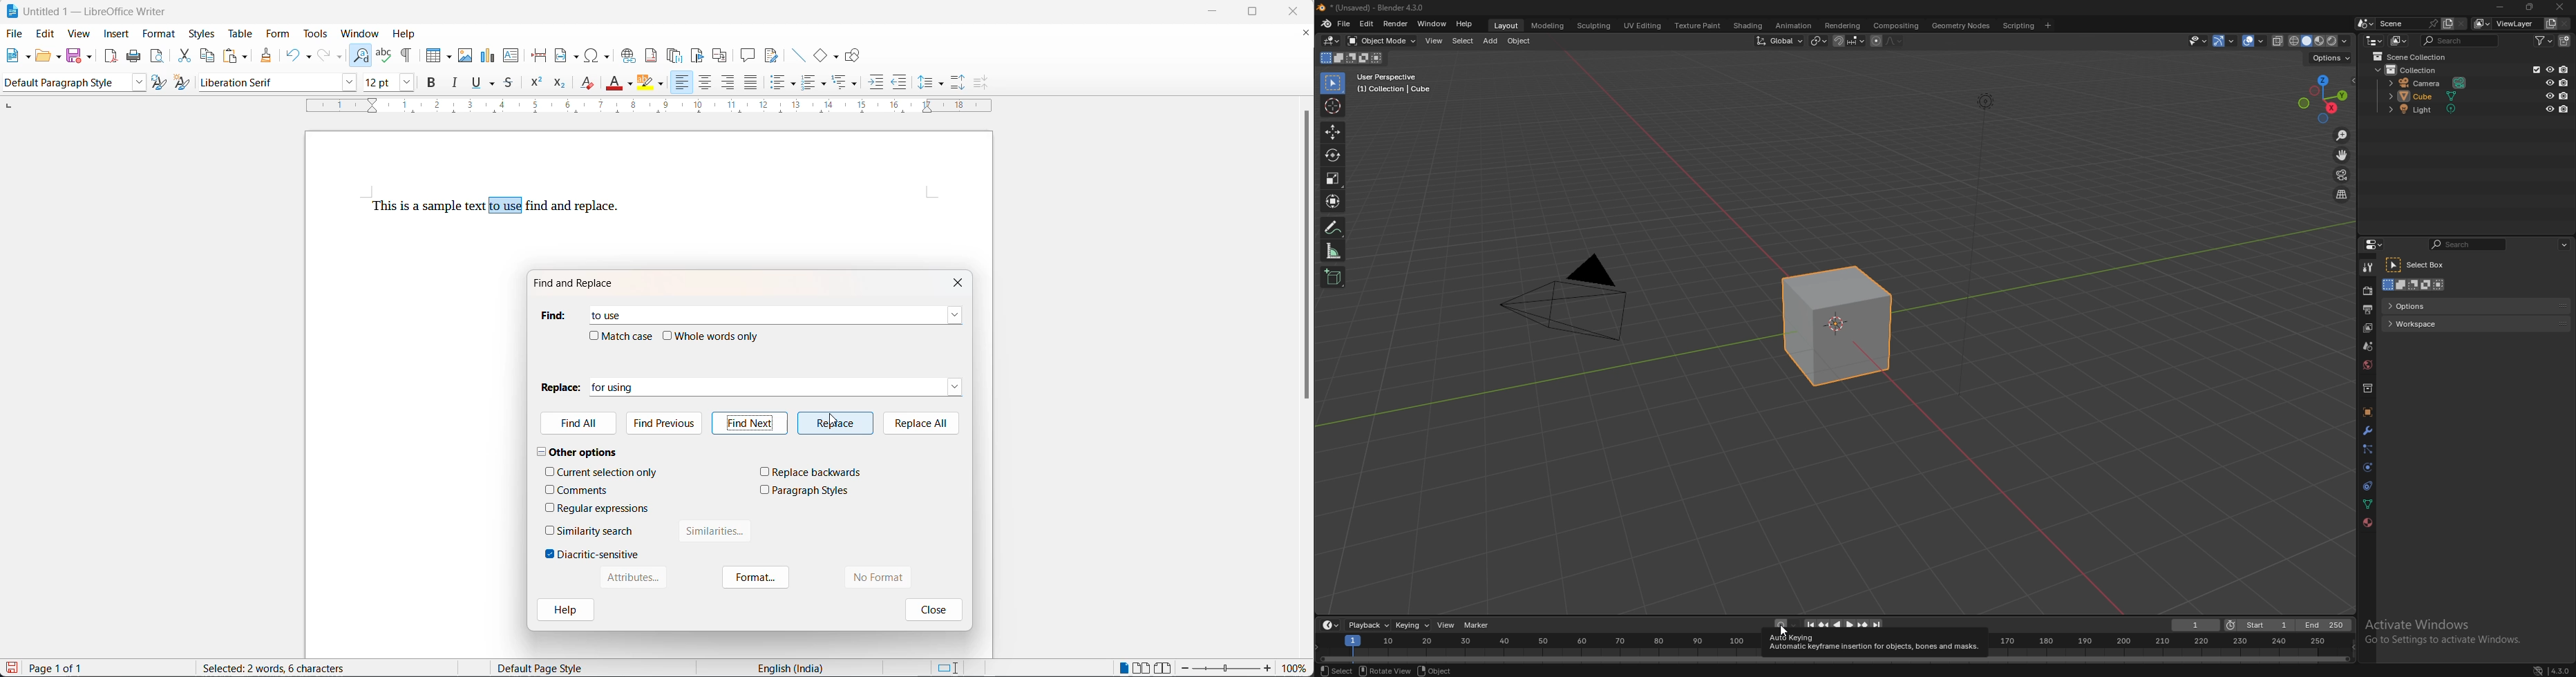  Describe the element at coordinates (818, 472) in the screenshot. I see `replace backwards` at that location.